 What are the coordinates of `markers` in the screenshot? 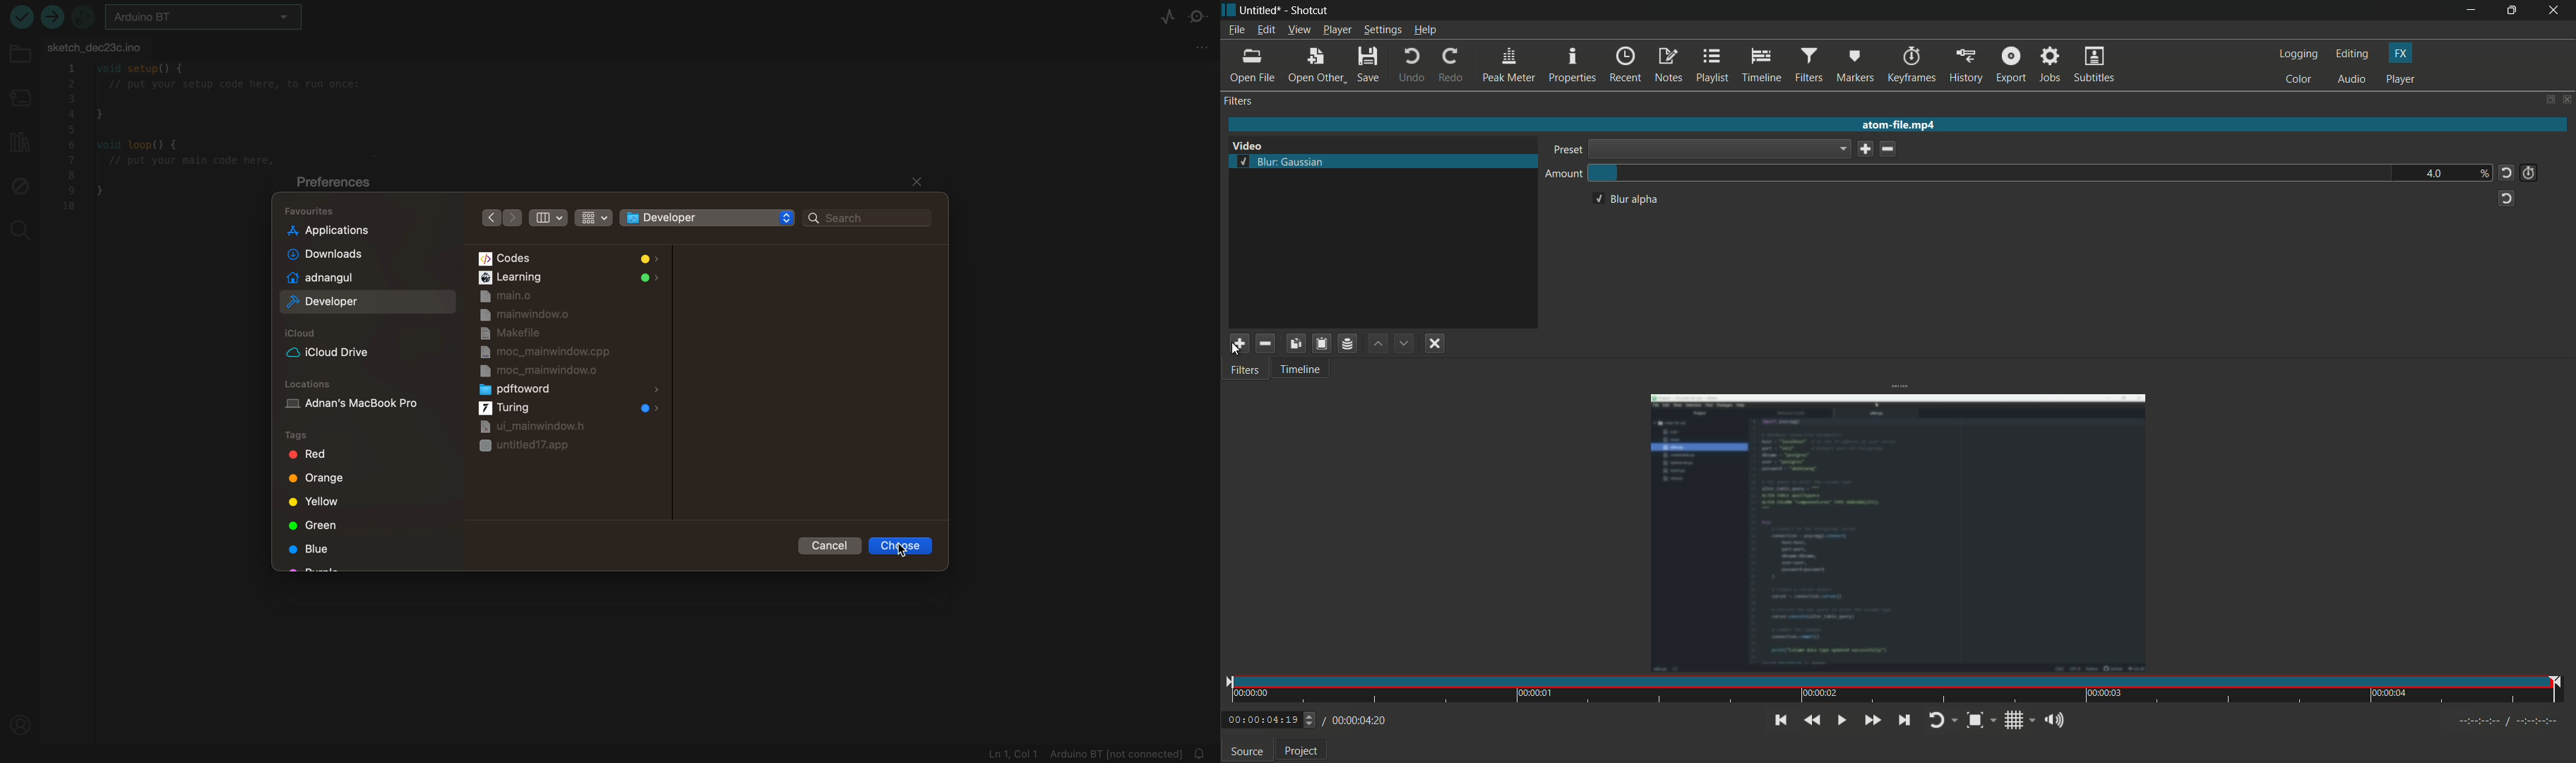 It's located at (1854, 68).